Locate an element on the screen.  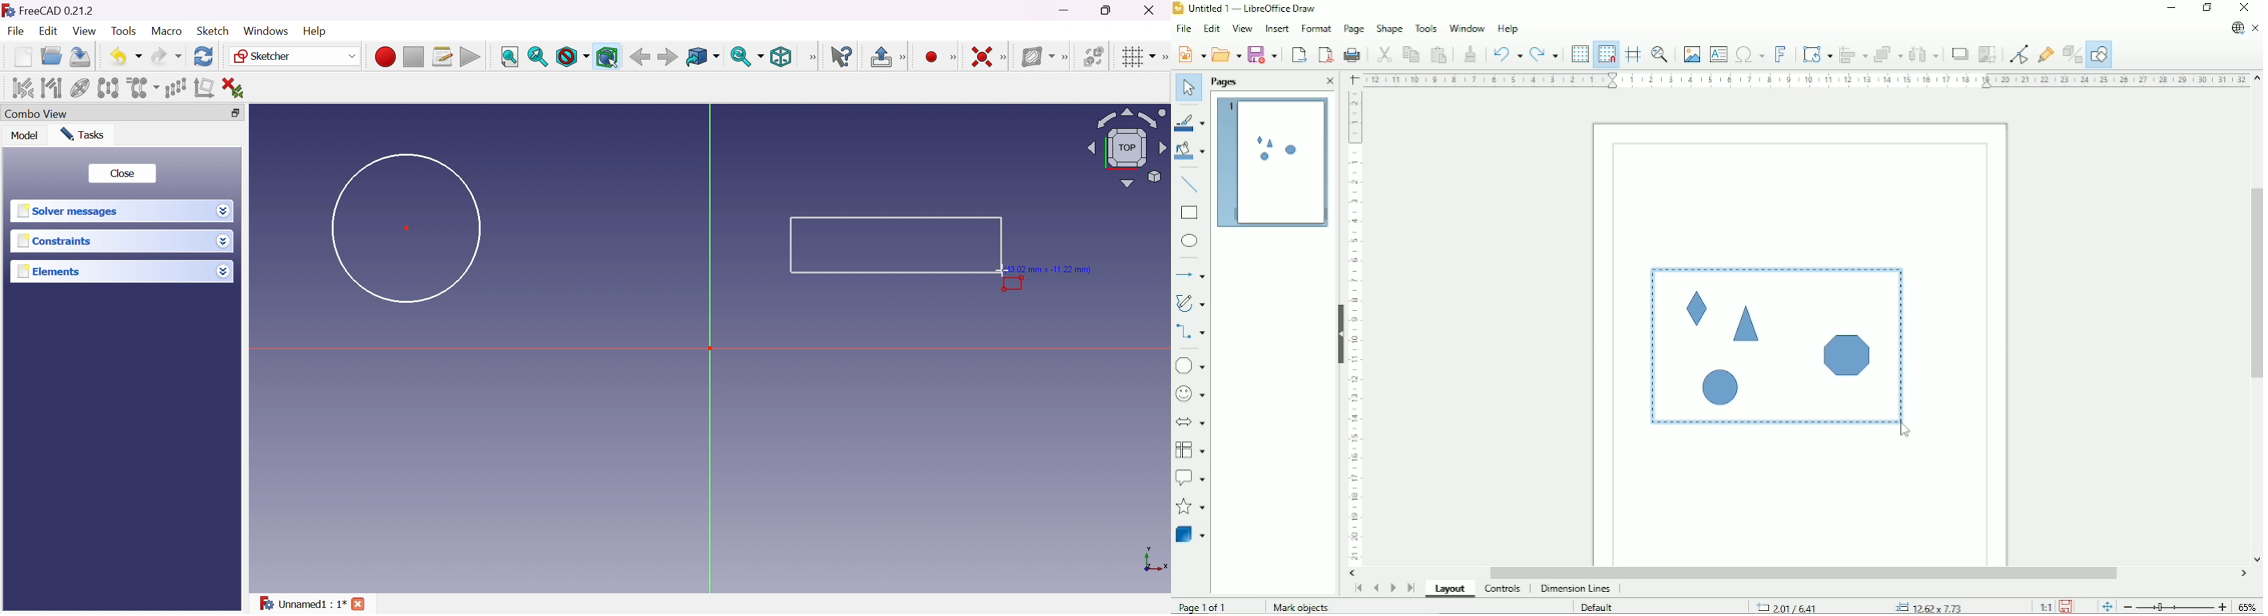
Controls is located at coordinates (1503, 589).